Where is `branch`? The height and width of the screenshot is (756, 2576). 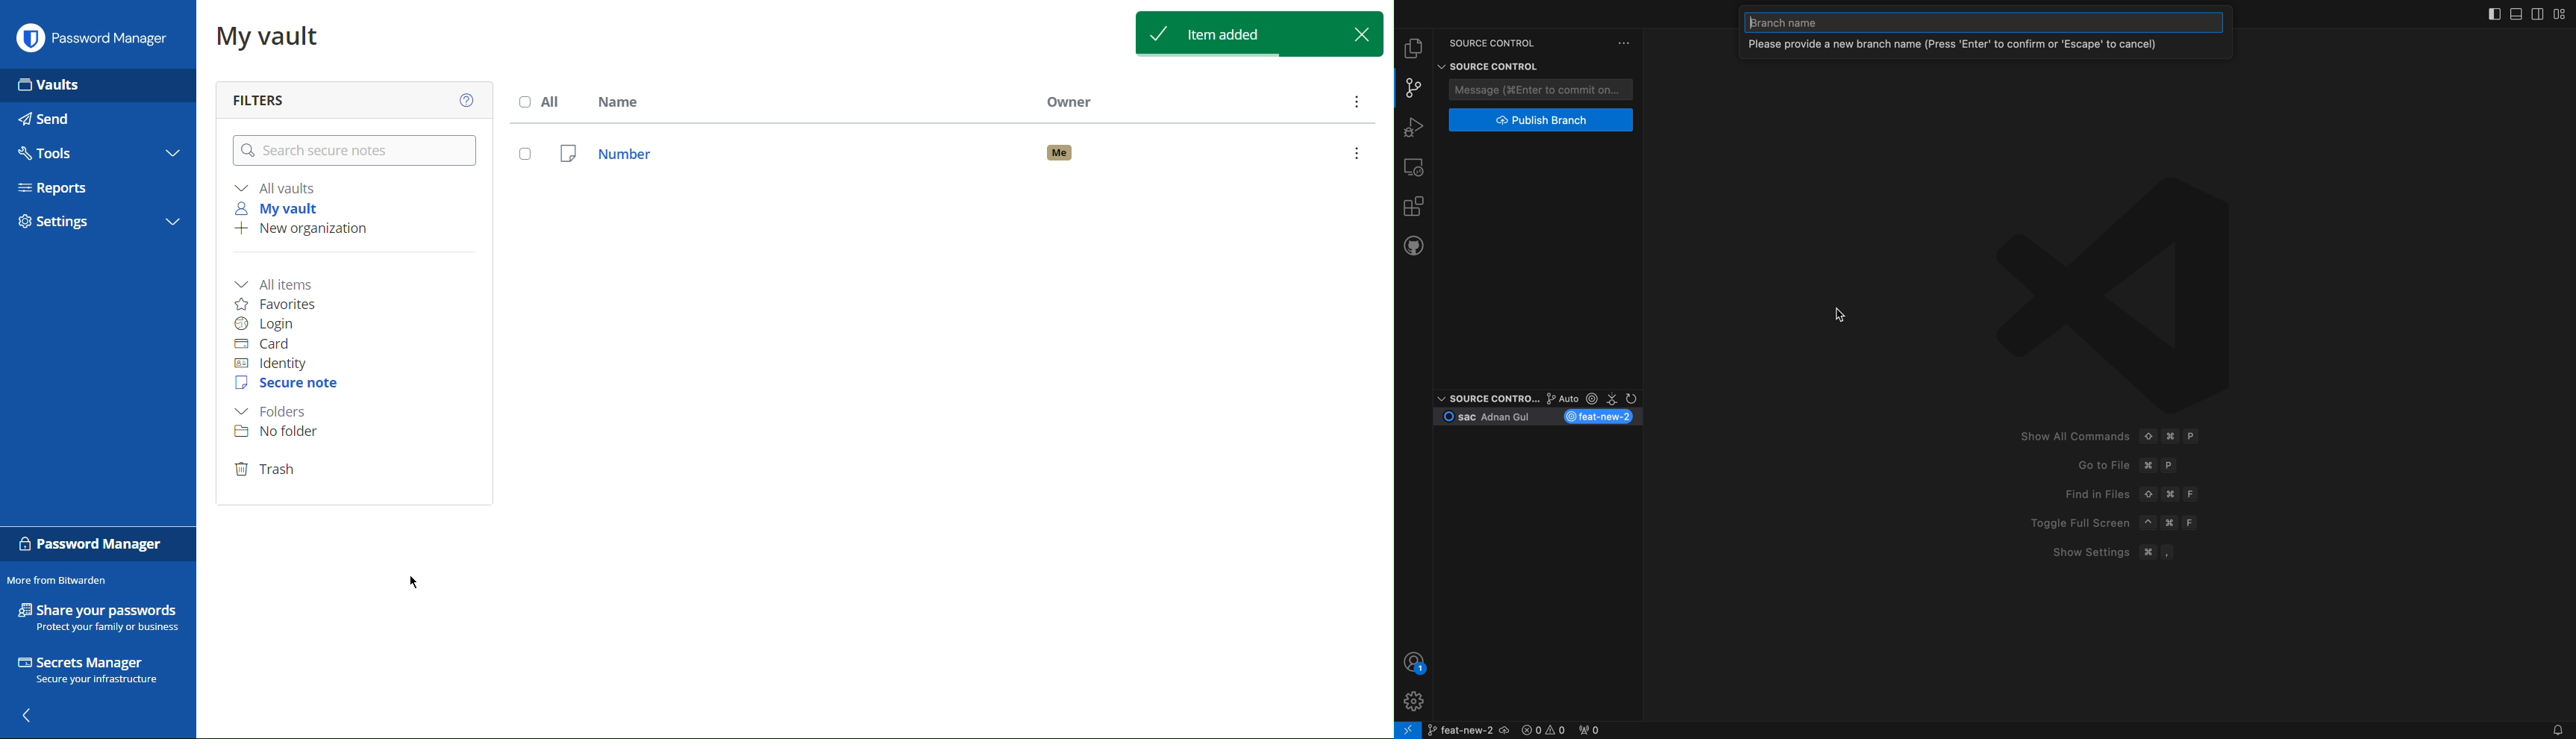
branch is located at coordinates (1474, 728).